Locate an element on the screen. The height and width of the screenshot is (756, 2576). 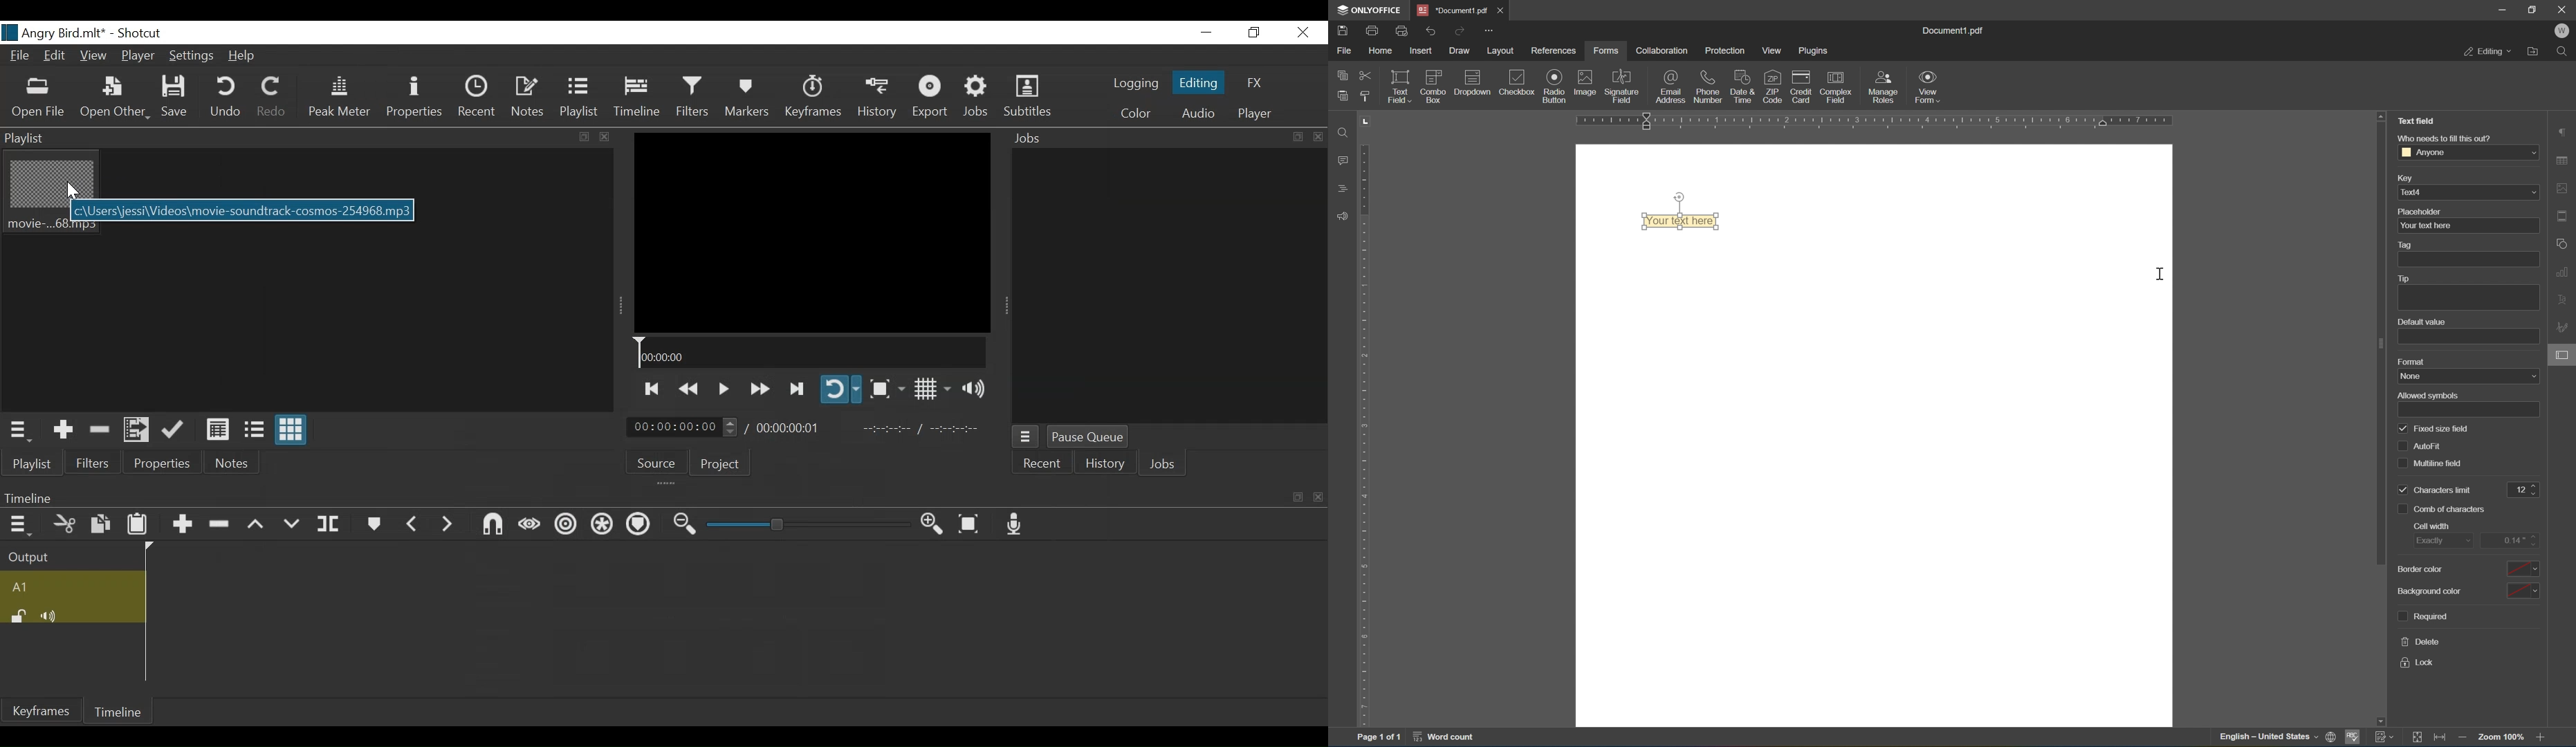
checkbox is located at coordinates (2402, 463).